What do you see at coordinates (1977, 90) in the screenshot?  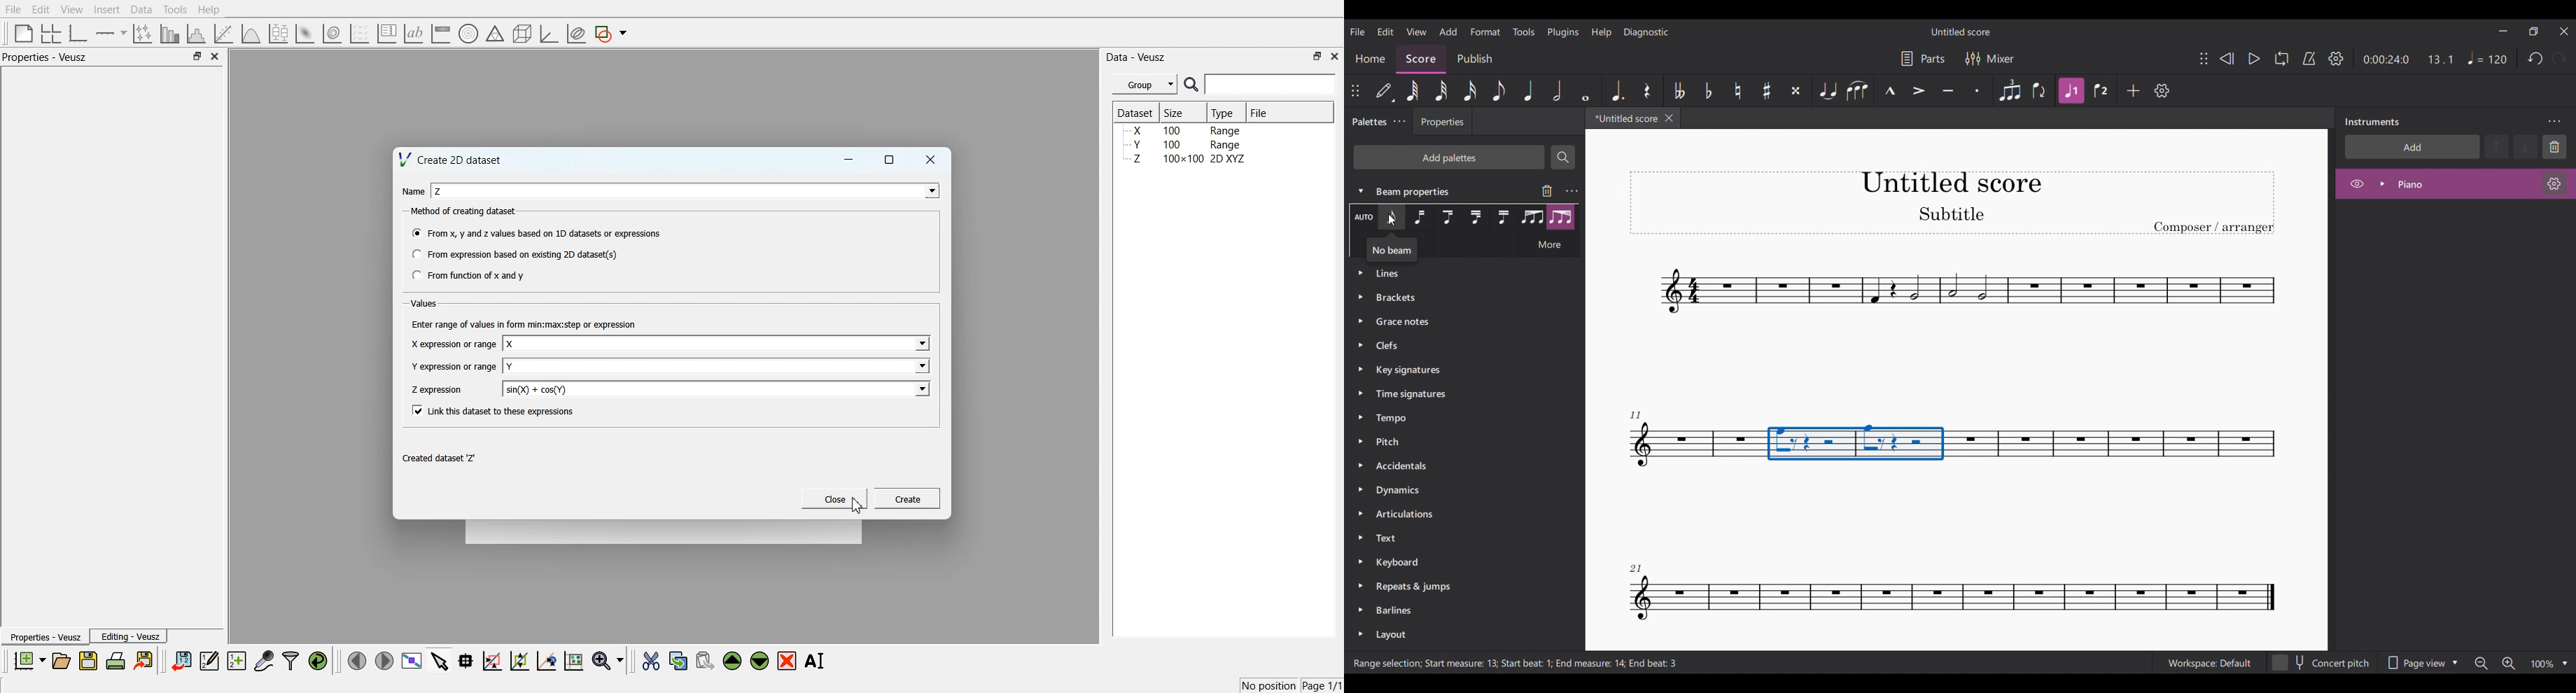 I see `Staccato` at bounding box center [1977, 90].